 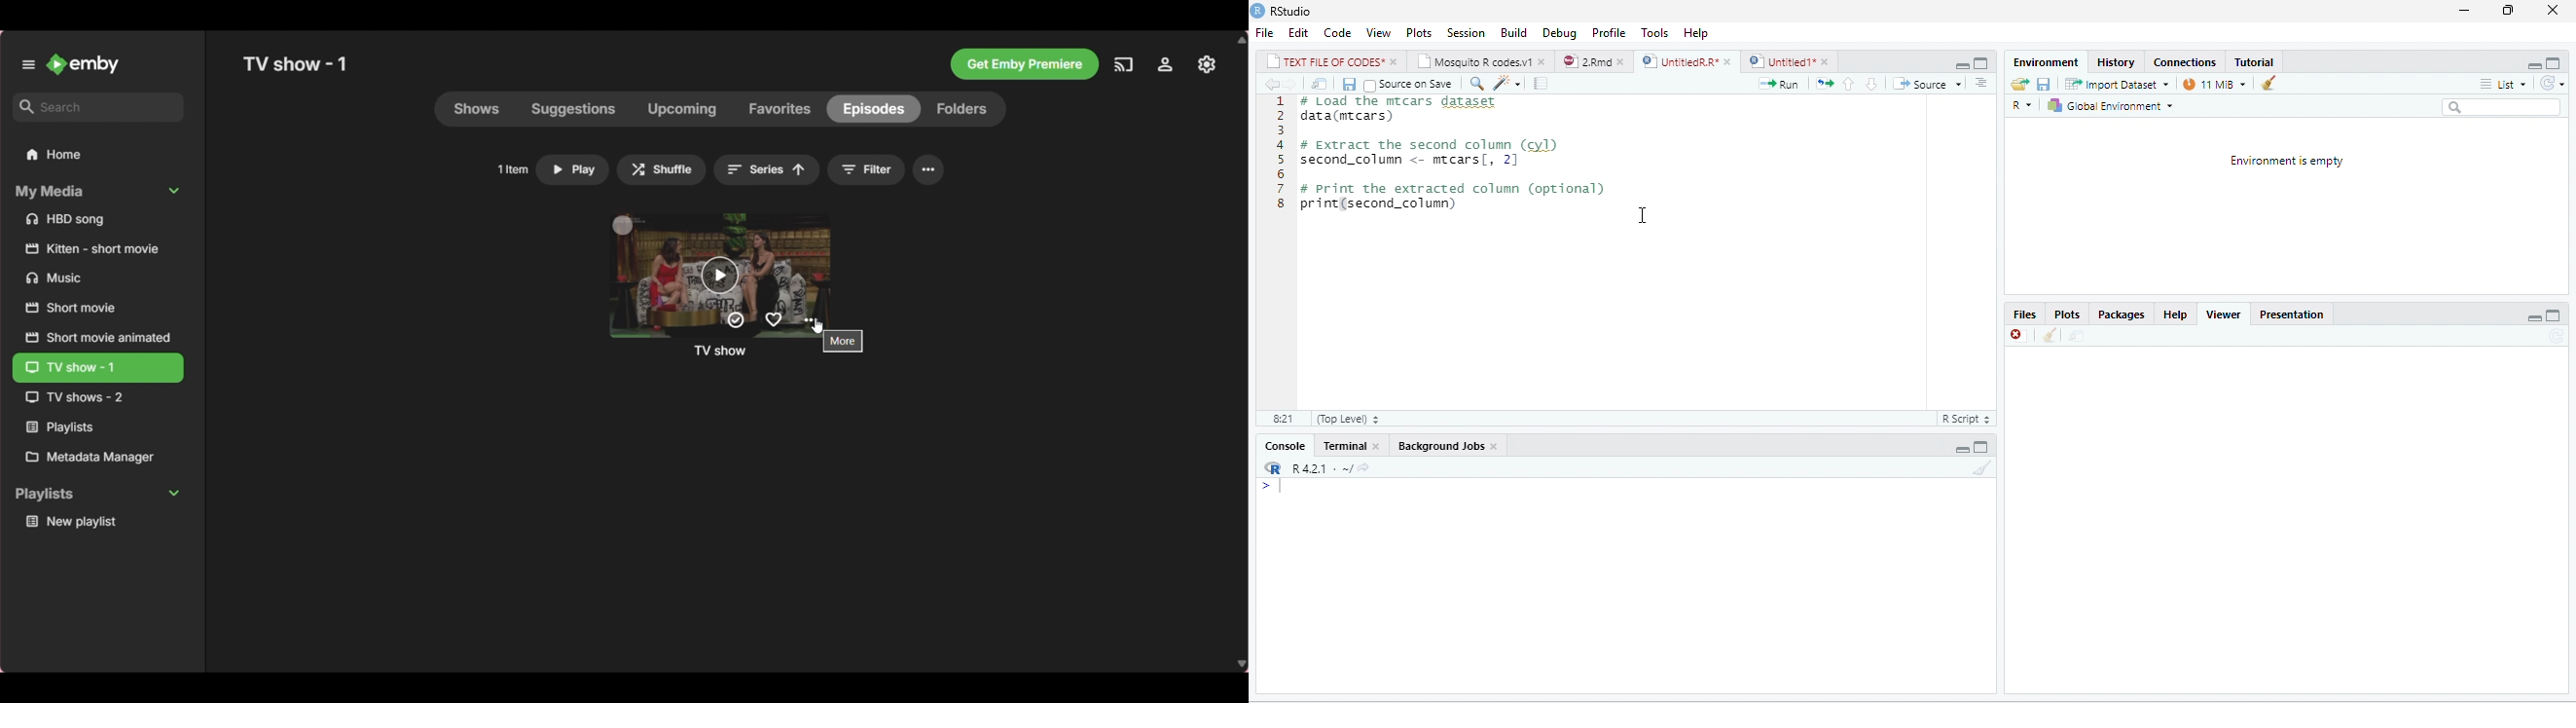 What do you see at coordinates (1298, 33) in the screenshot?
I see `Edit` at bounding box center [1298, 33].